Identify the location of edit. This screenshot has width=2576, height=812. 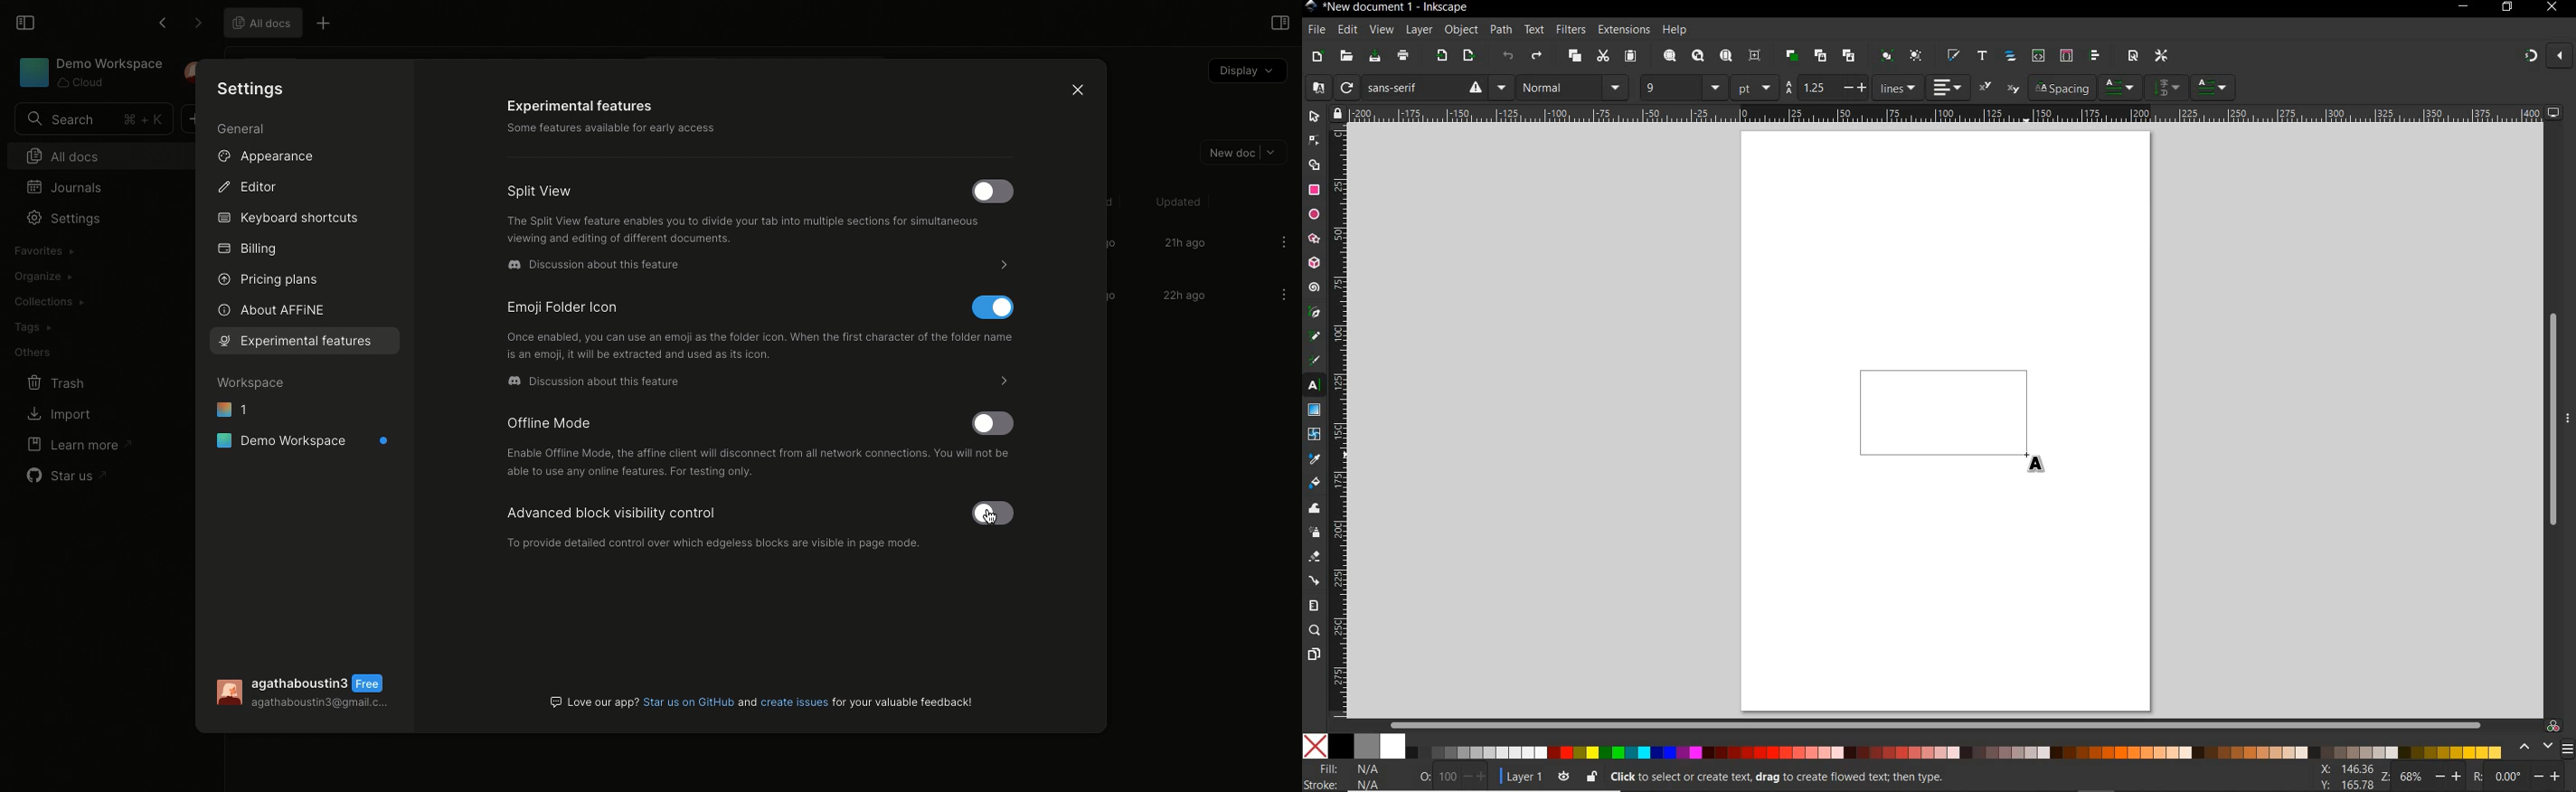
(1347, 30).